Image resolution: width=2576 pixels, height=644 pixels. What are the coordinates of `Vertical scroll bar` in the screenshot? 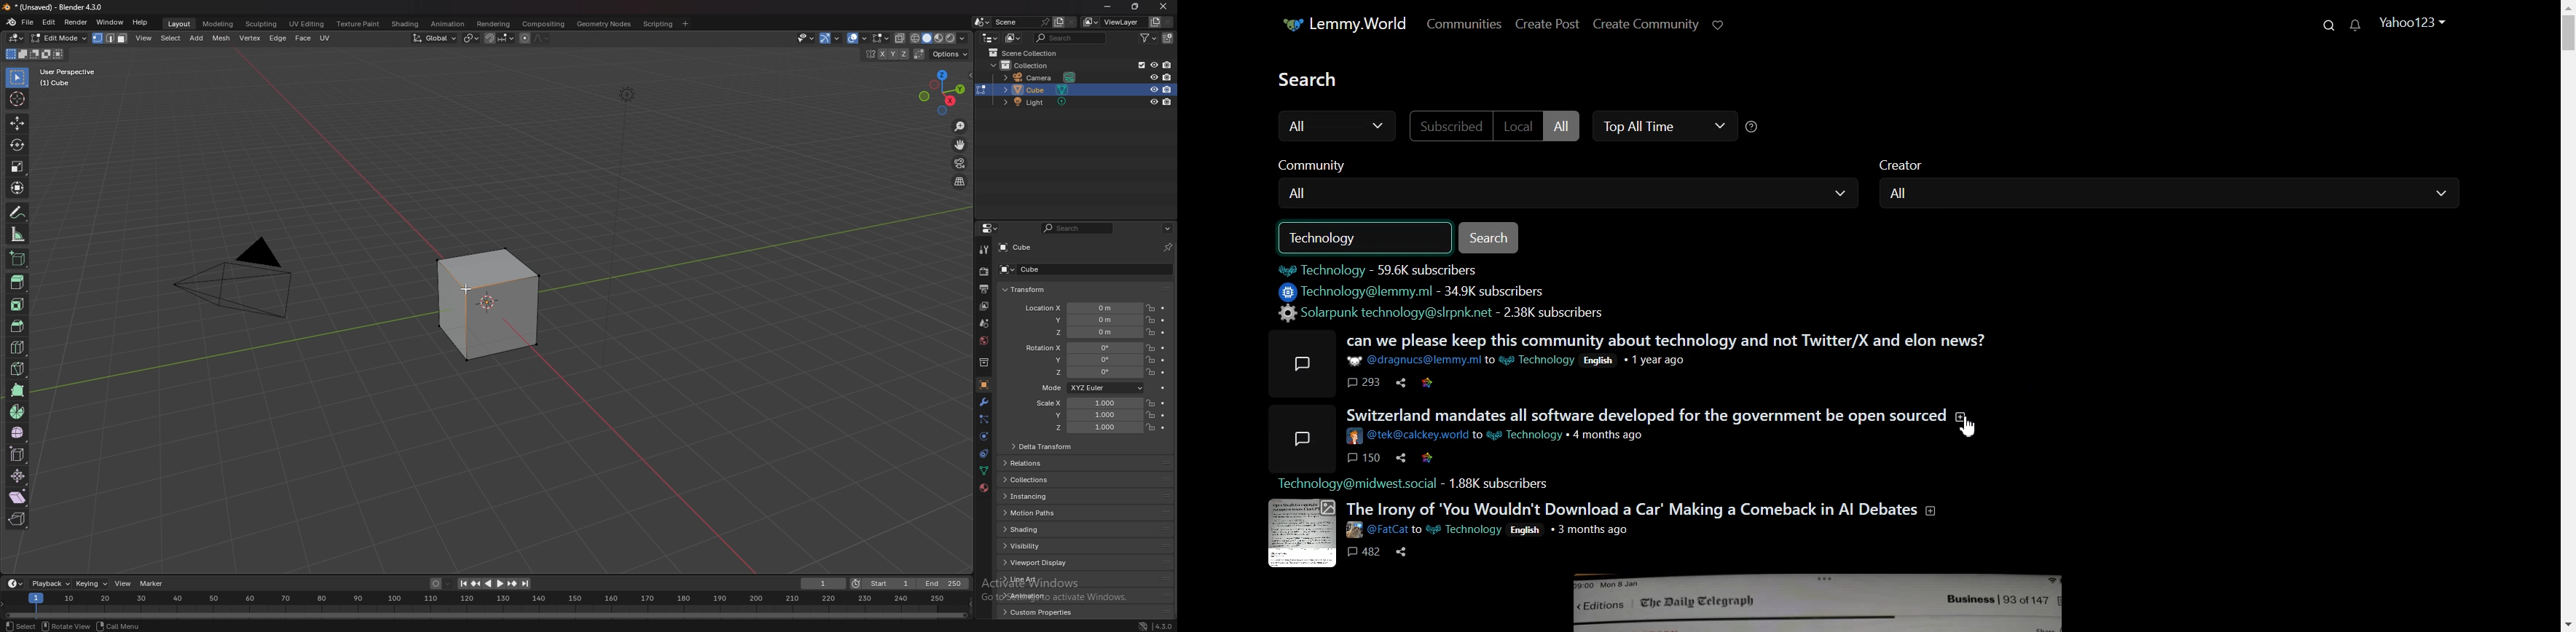 It's located at (2567, 316).